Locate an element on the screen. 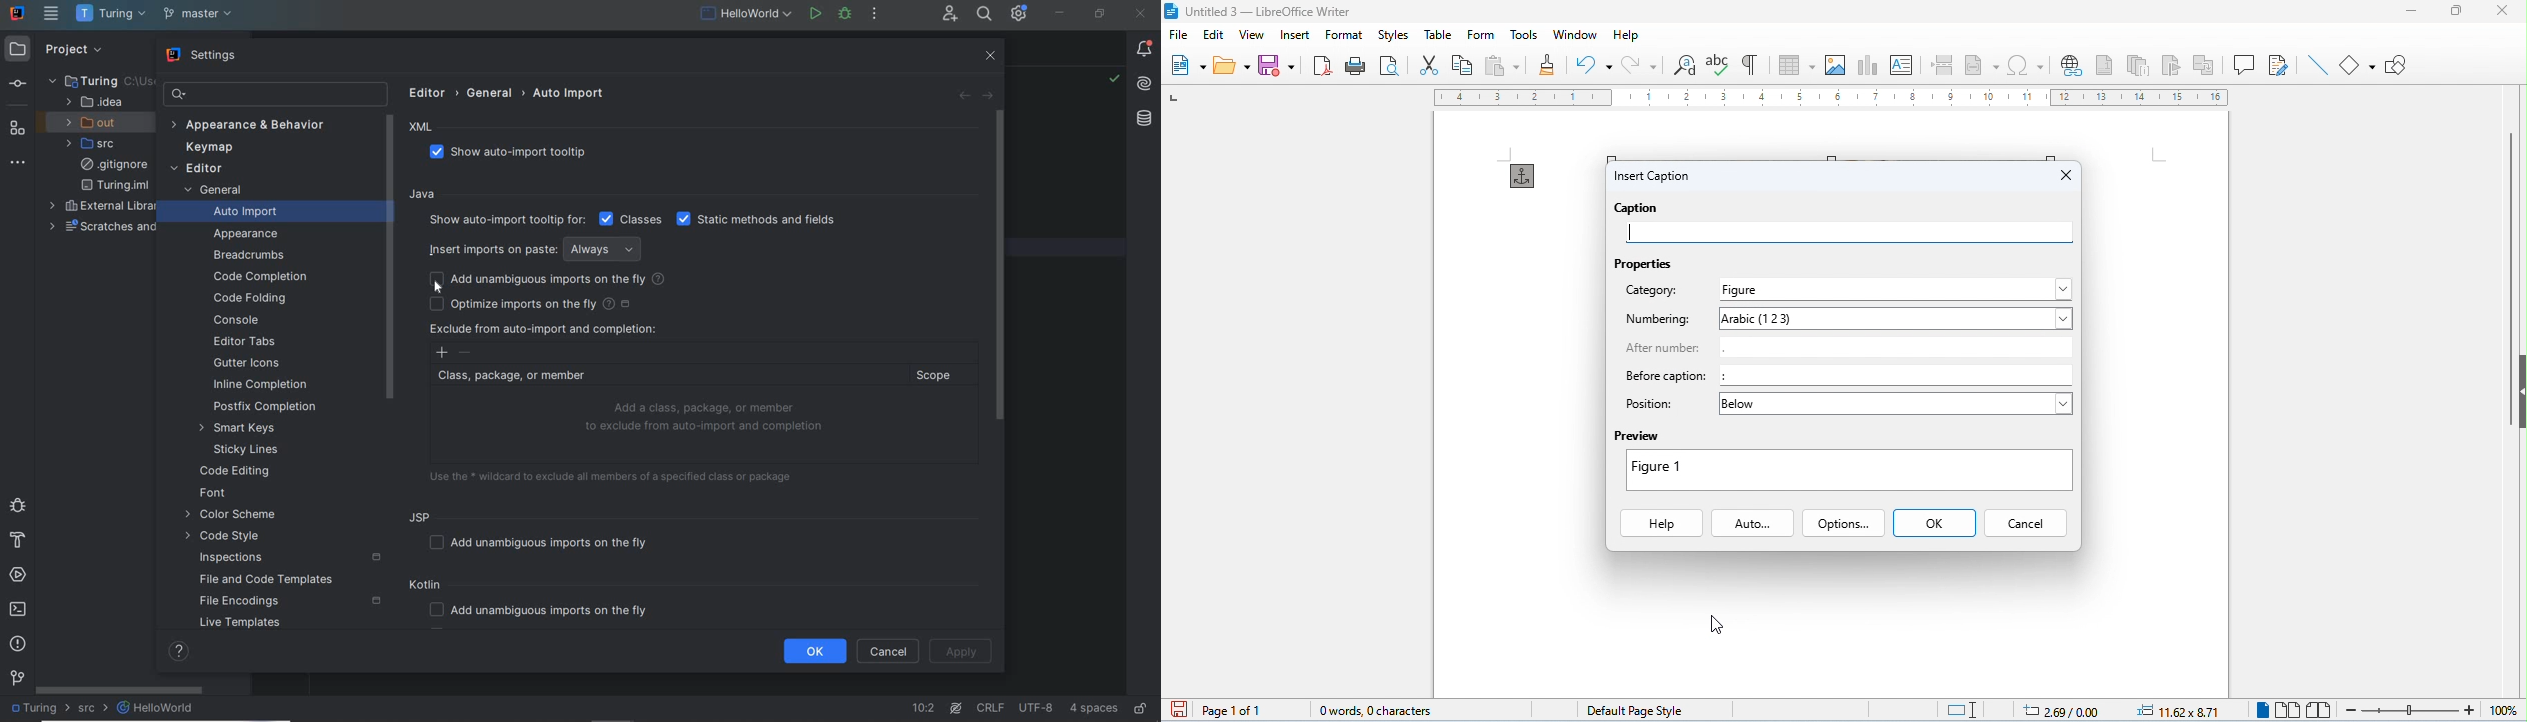  paste is located at coordinates (1502, 65).